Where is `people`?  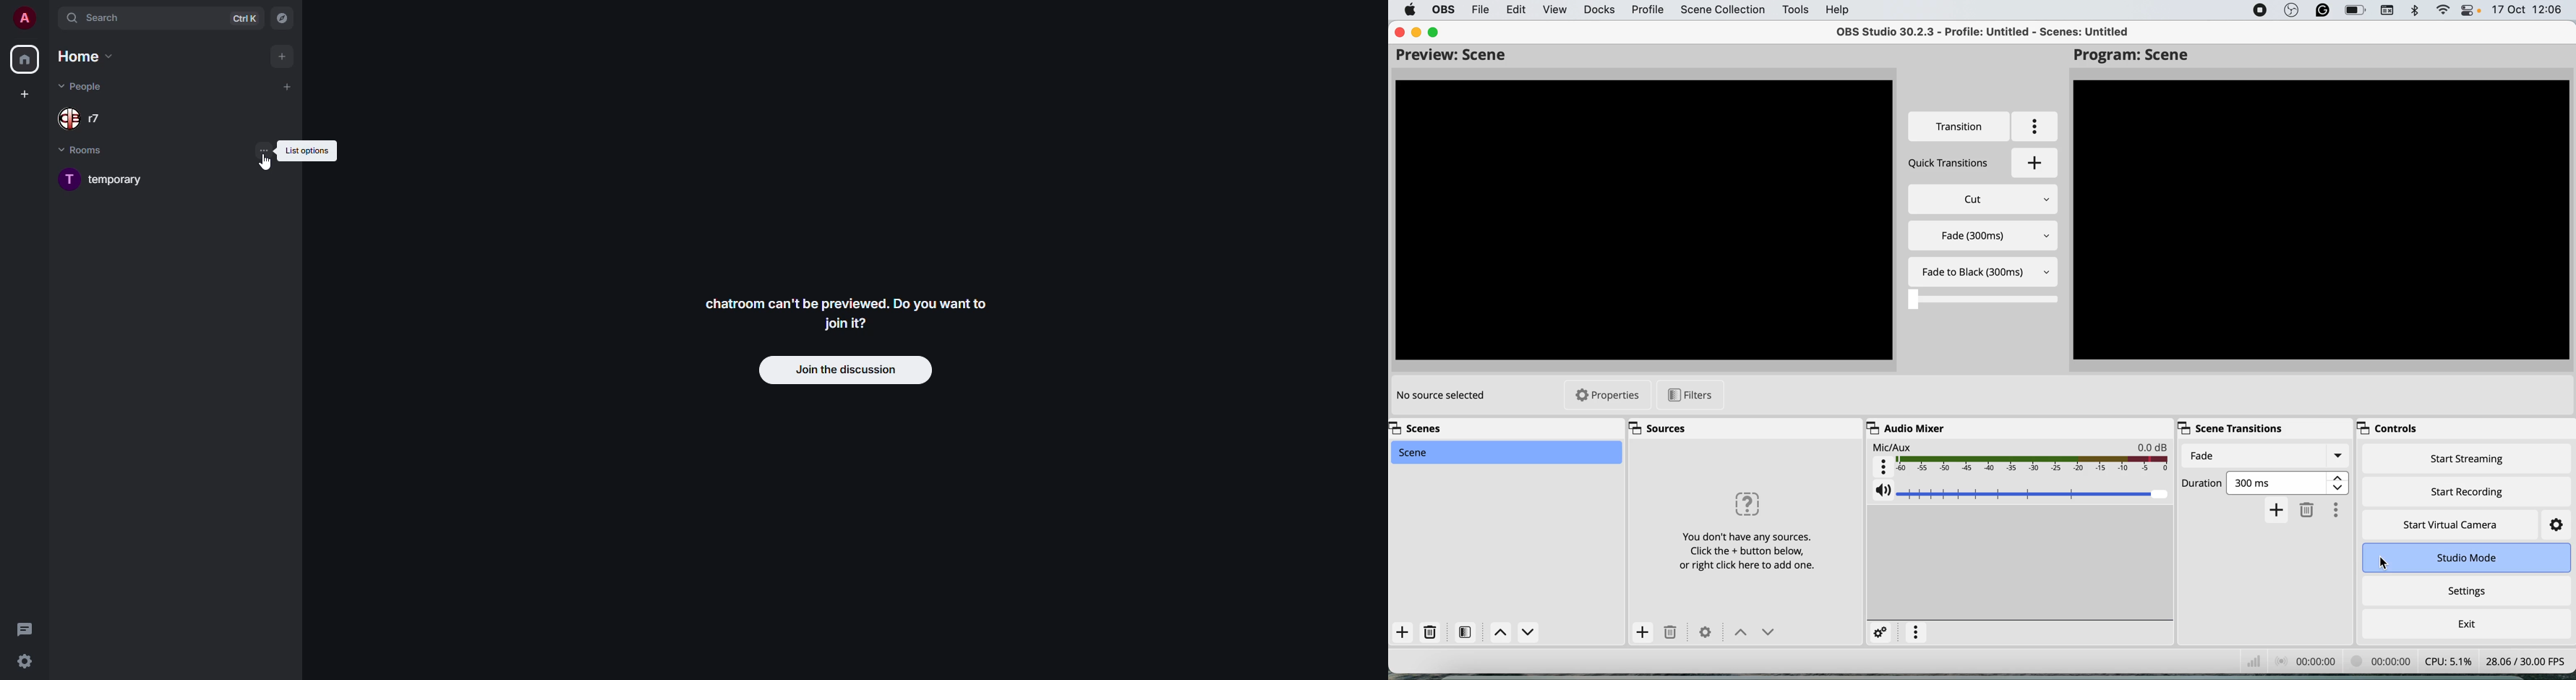 people is located at coordinates (85, 119).